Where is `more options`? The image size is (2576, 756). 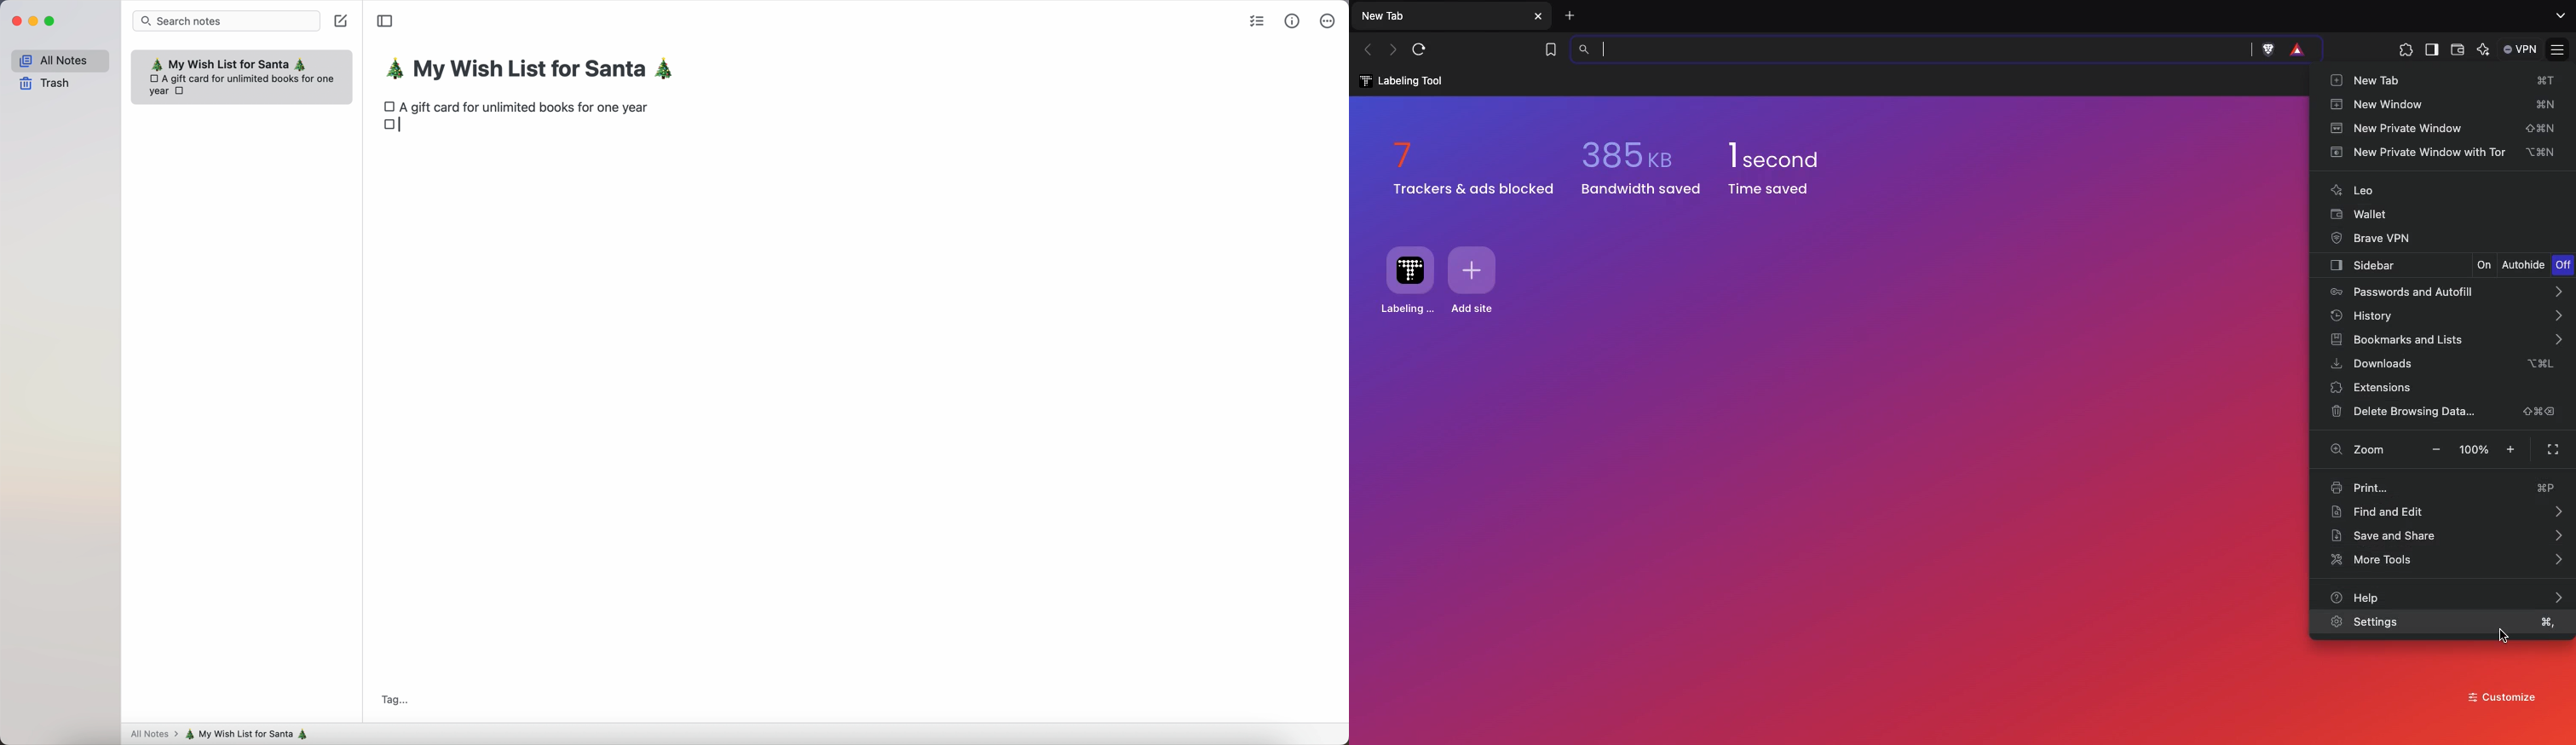
more options is located at coordinates (1328, 20).